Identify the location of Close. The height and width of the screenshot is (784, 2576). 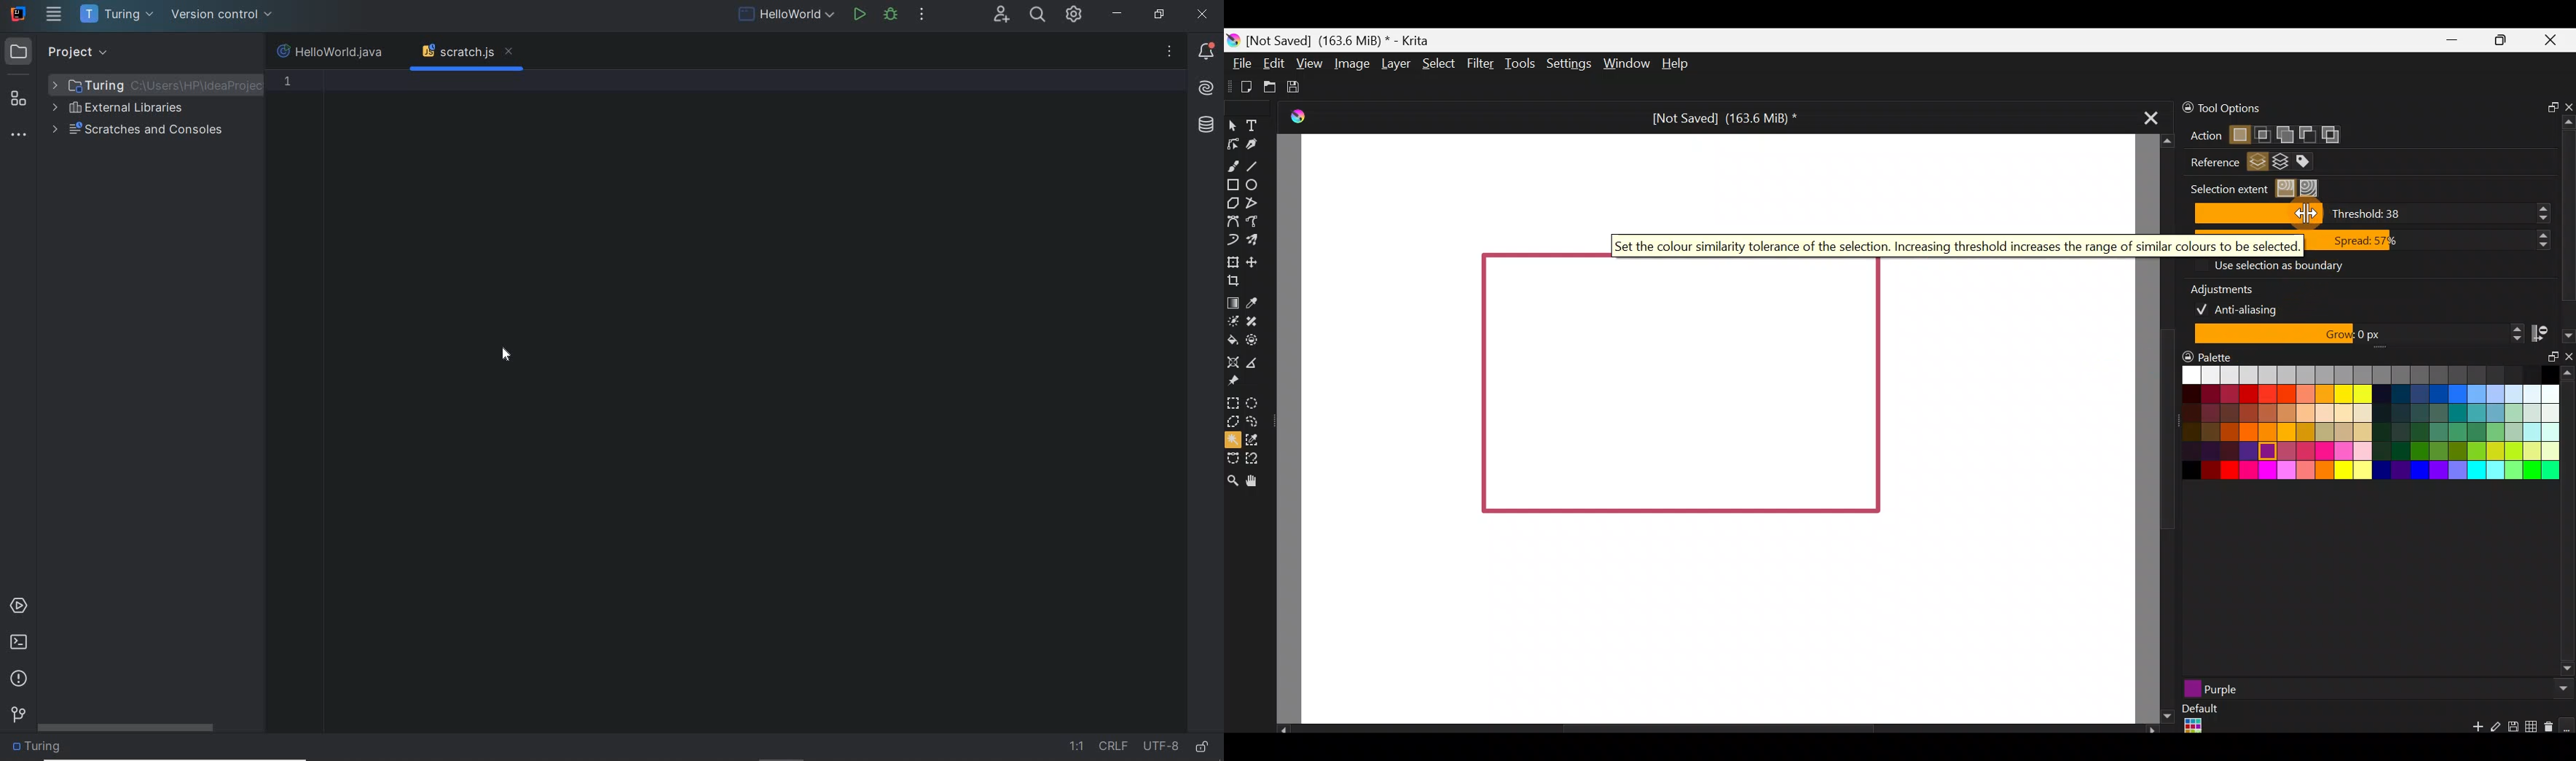
(2555, 42).